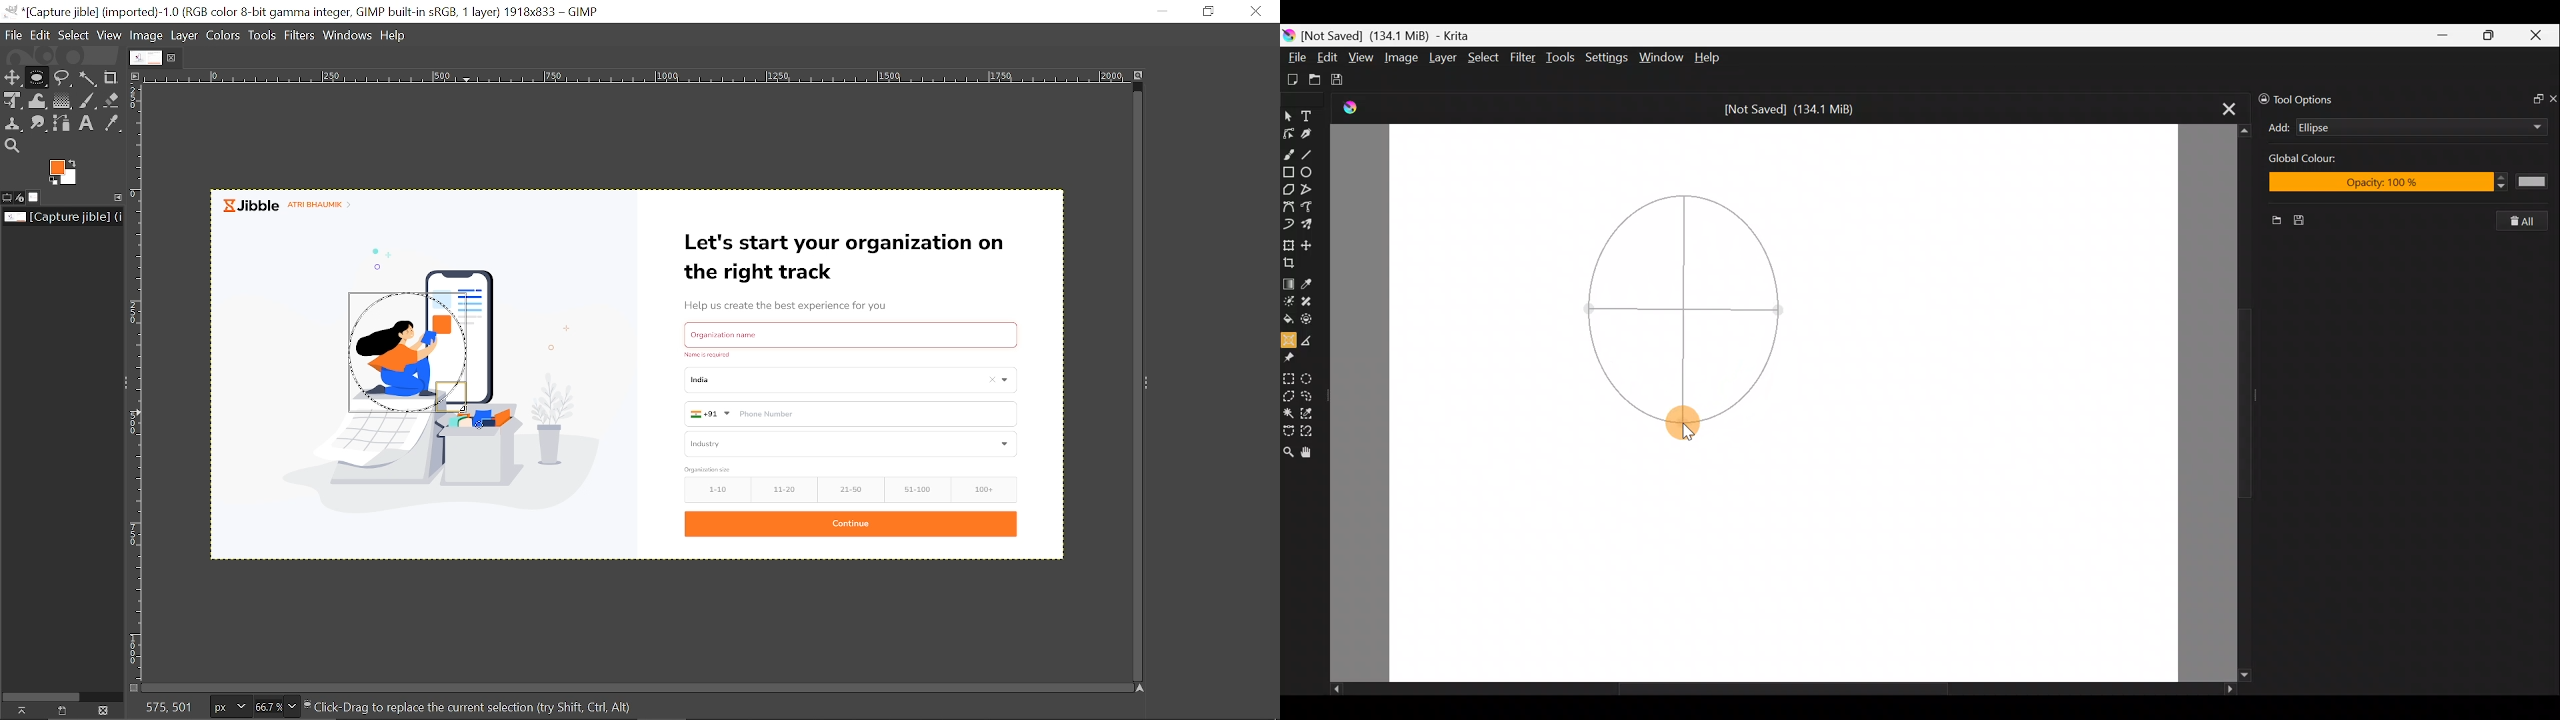  What do you see at coordinates (21, 197) in the screenshot?
I see `Device status` at bounding box center [21, 197].